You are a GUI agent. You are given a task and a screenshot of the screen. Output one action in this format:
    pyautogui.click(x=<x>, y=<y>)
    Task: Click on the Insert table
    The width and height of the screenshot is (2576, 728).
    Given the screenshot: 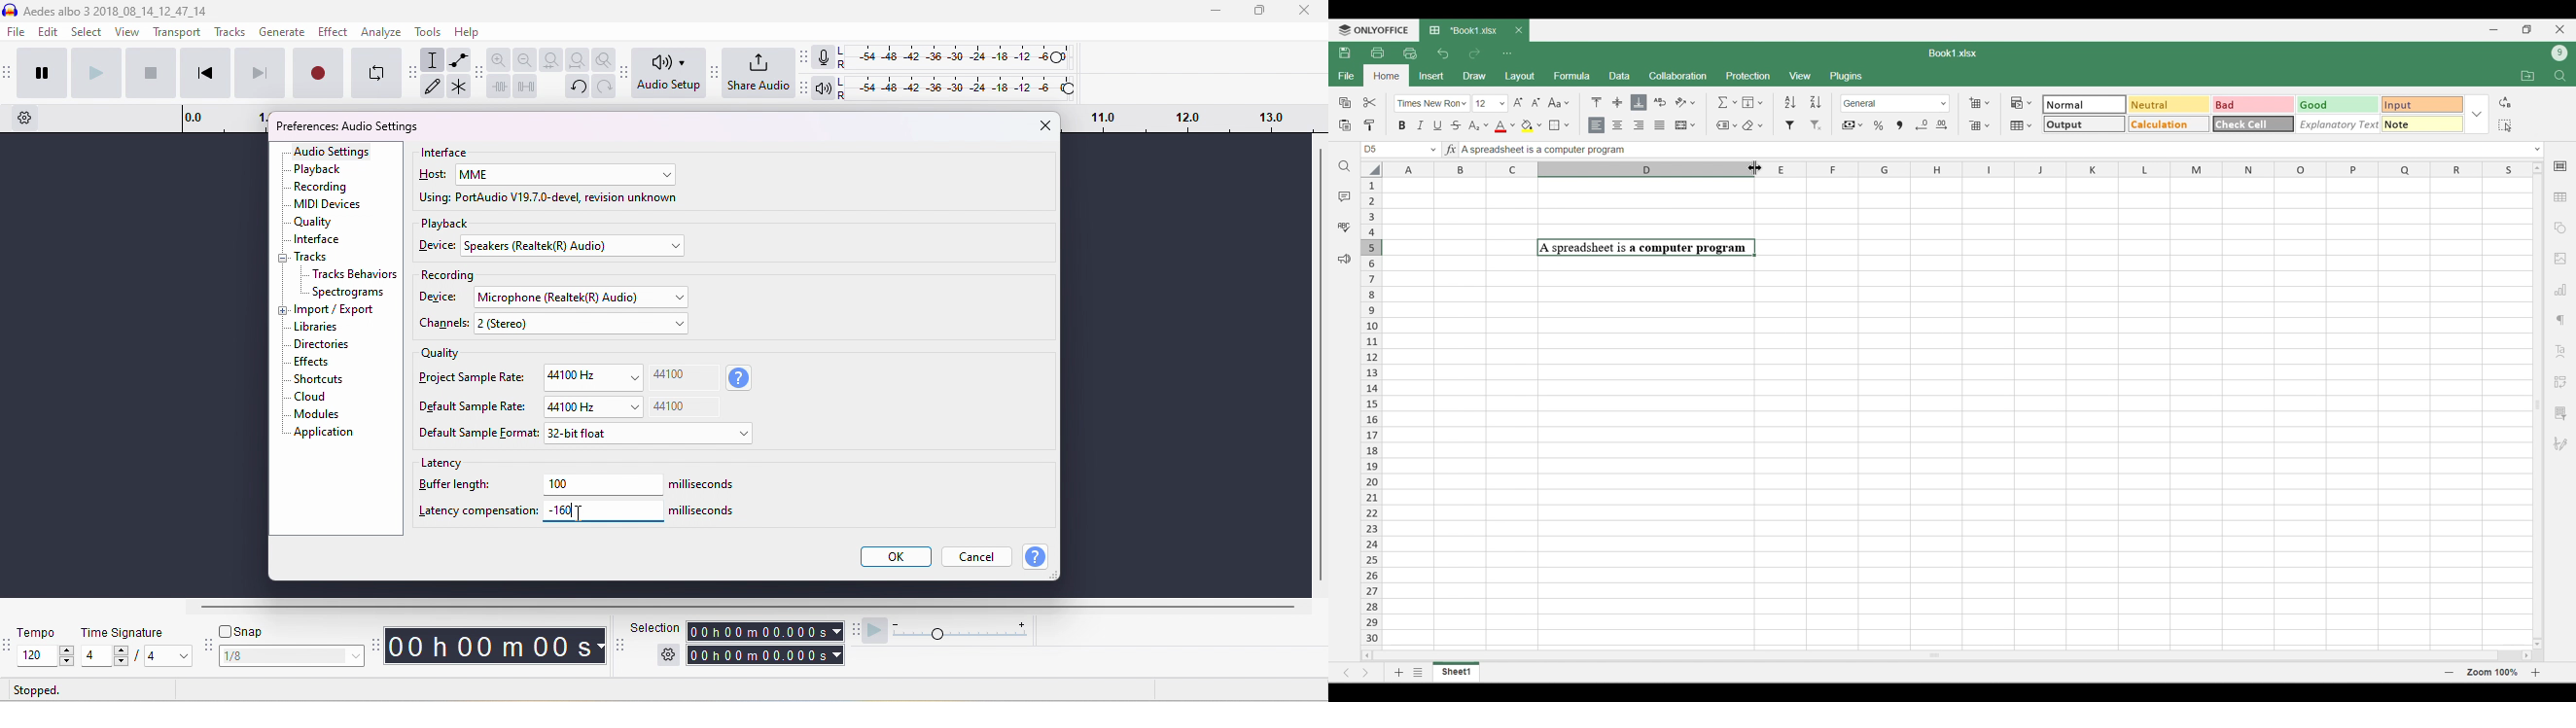 What is the action you would take?
    pyautogui.click(x=2562, y=198)
    